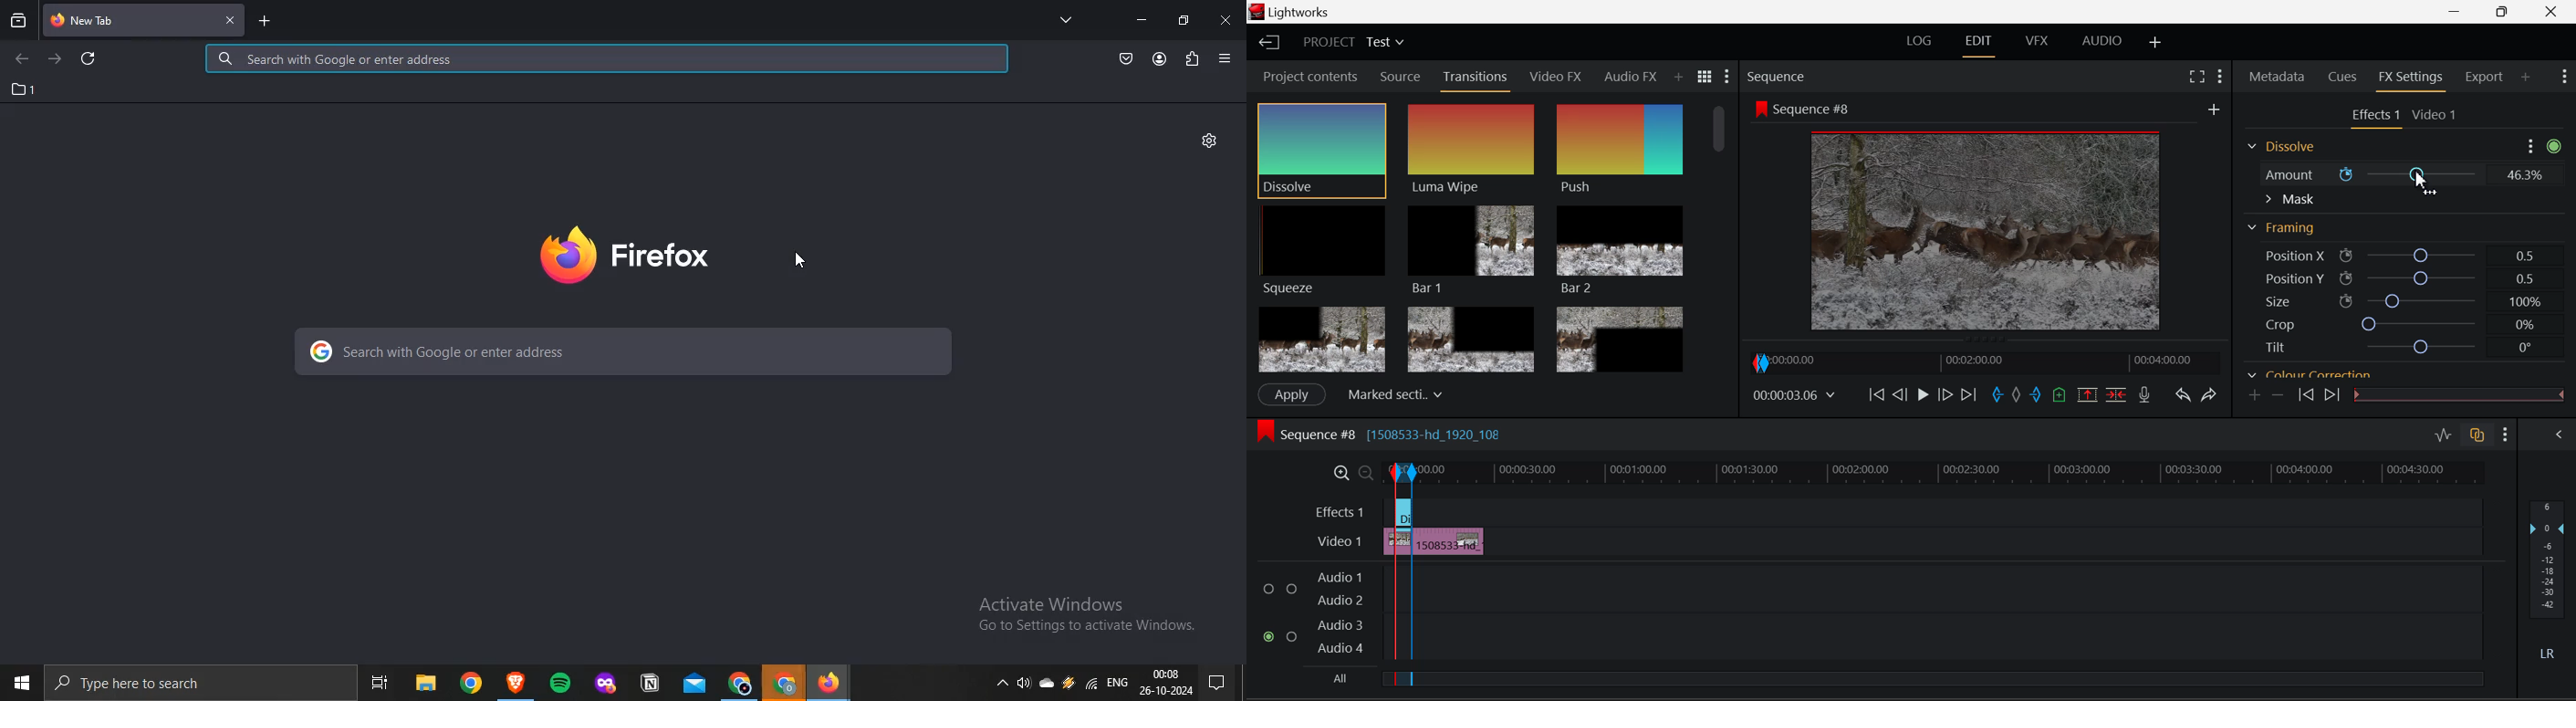  What do you see at coordinates (1270, 636) in the screenshot?
I see `Audio Input Checkbox` at bounding box center [1270, 636].